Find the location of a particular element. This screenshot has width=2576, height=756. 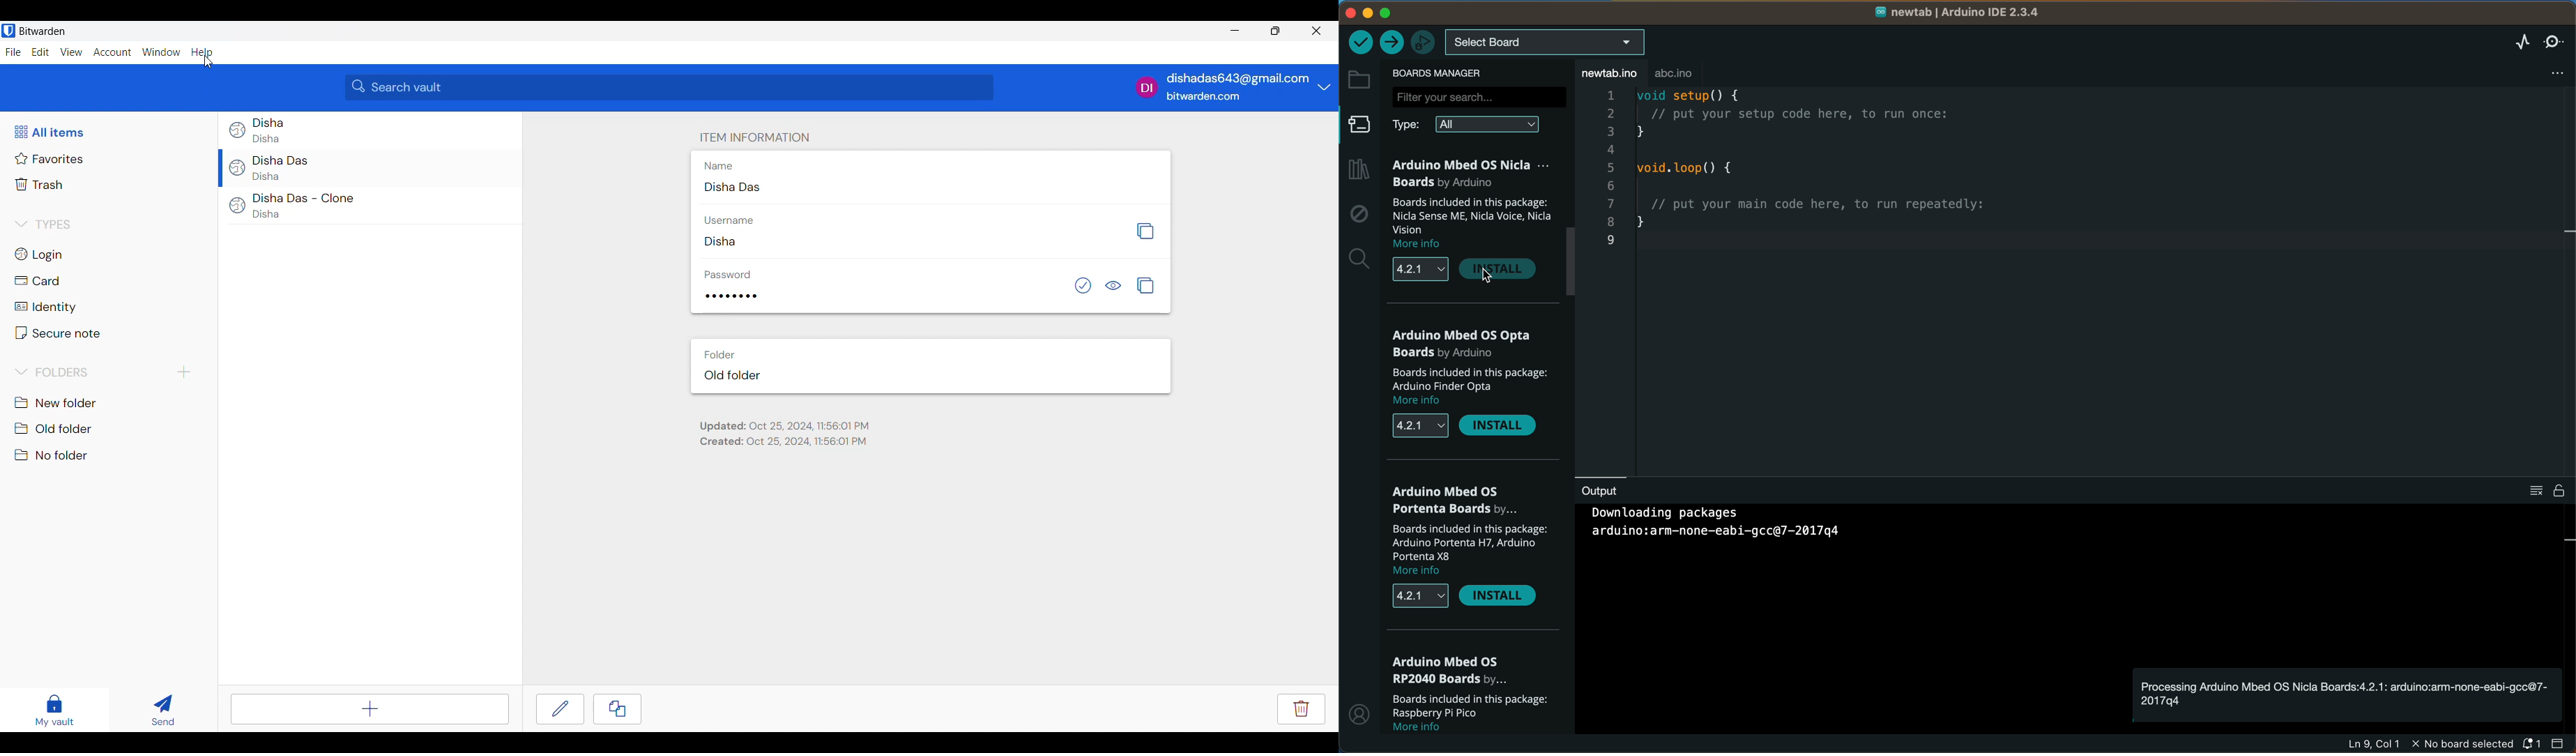

Window menu is located at coordinates (161, 52).